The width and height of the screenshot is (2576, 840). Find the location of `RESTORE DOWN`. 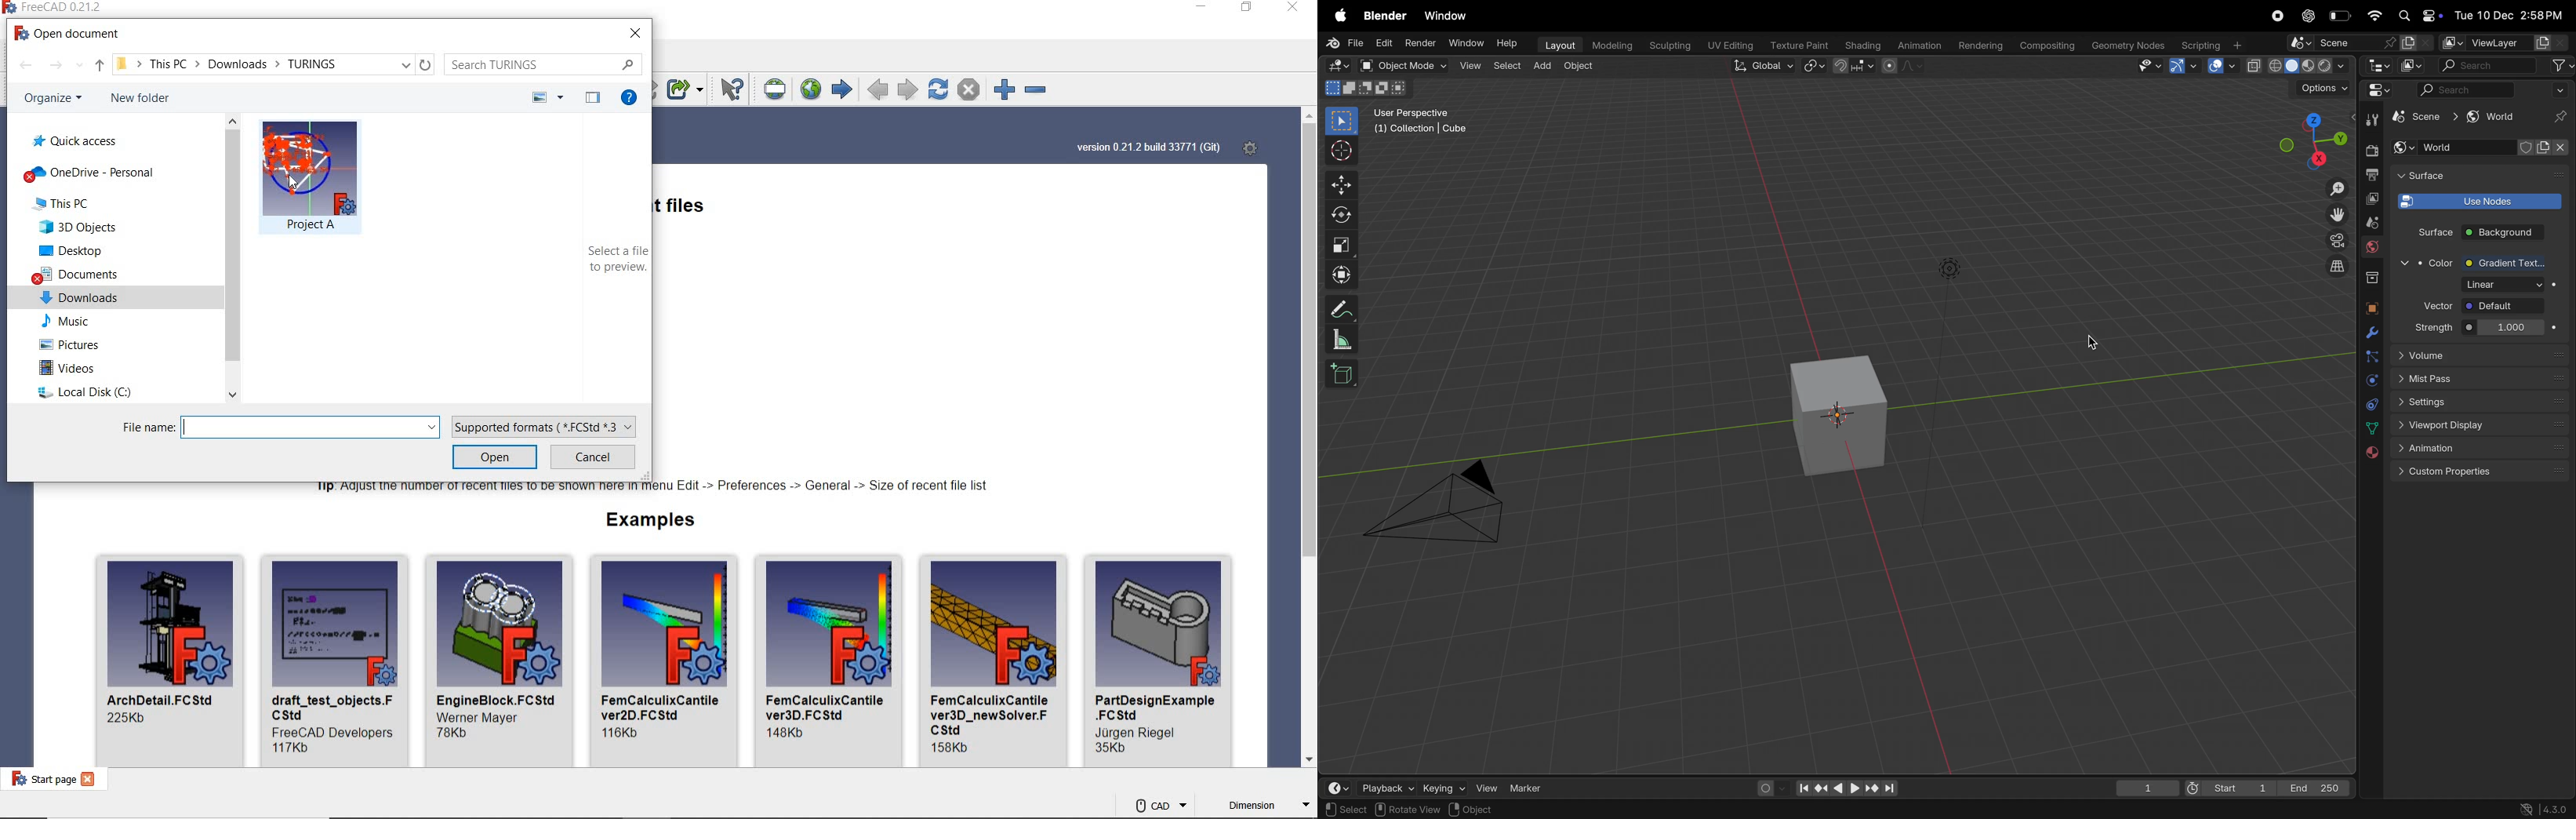

RESTORE DOWN is located at coordinates (1248, 9).